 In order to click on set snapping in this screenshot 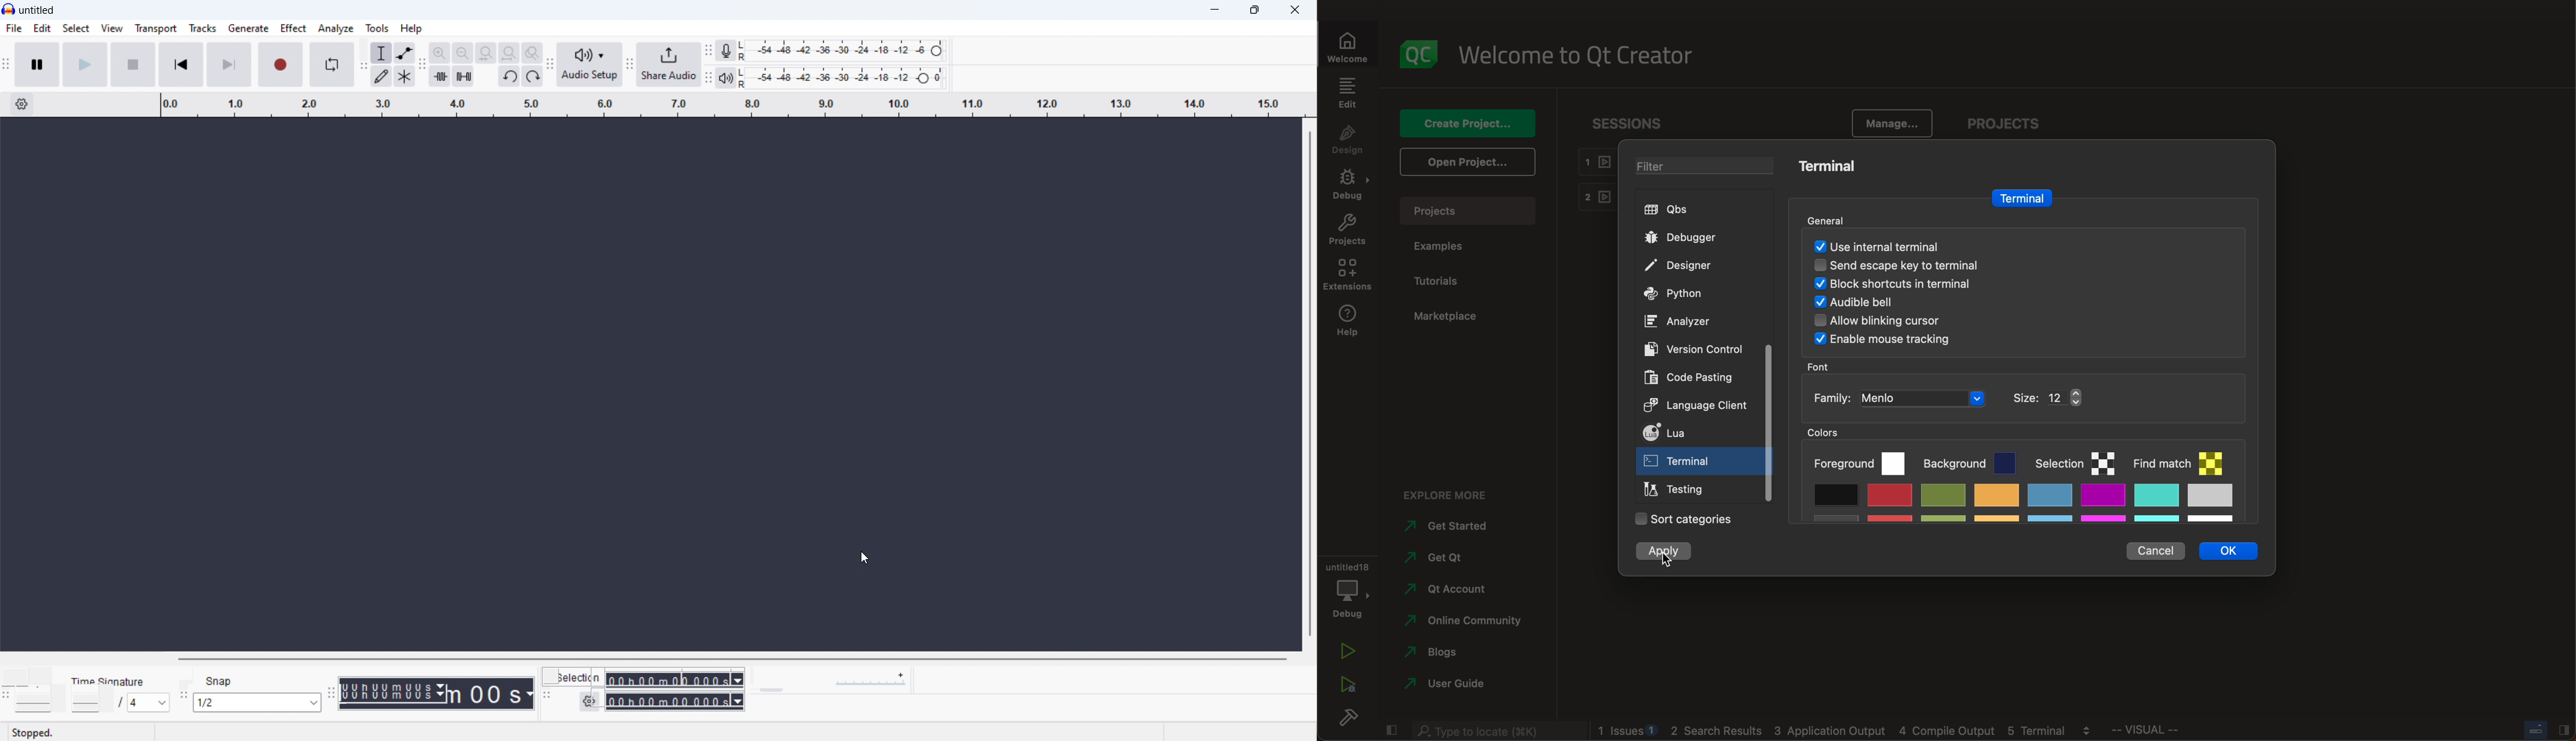, I will do `click(257, 702)`.